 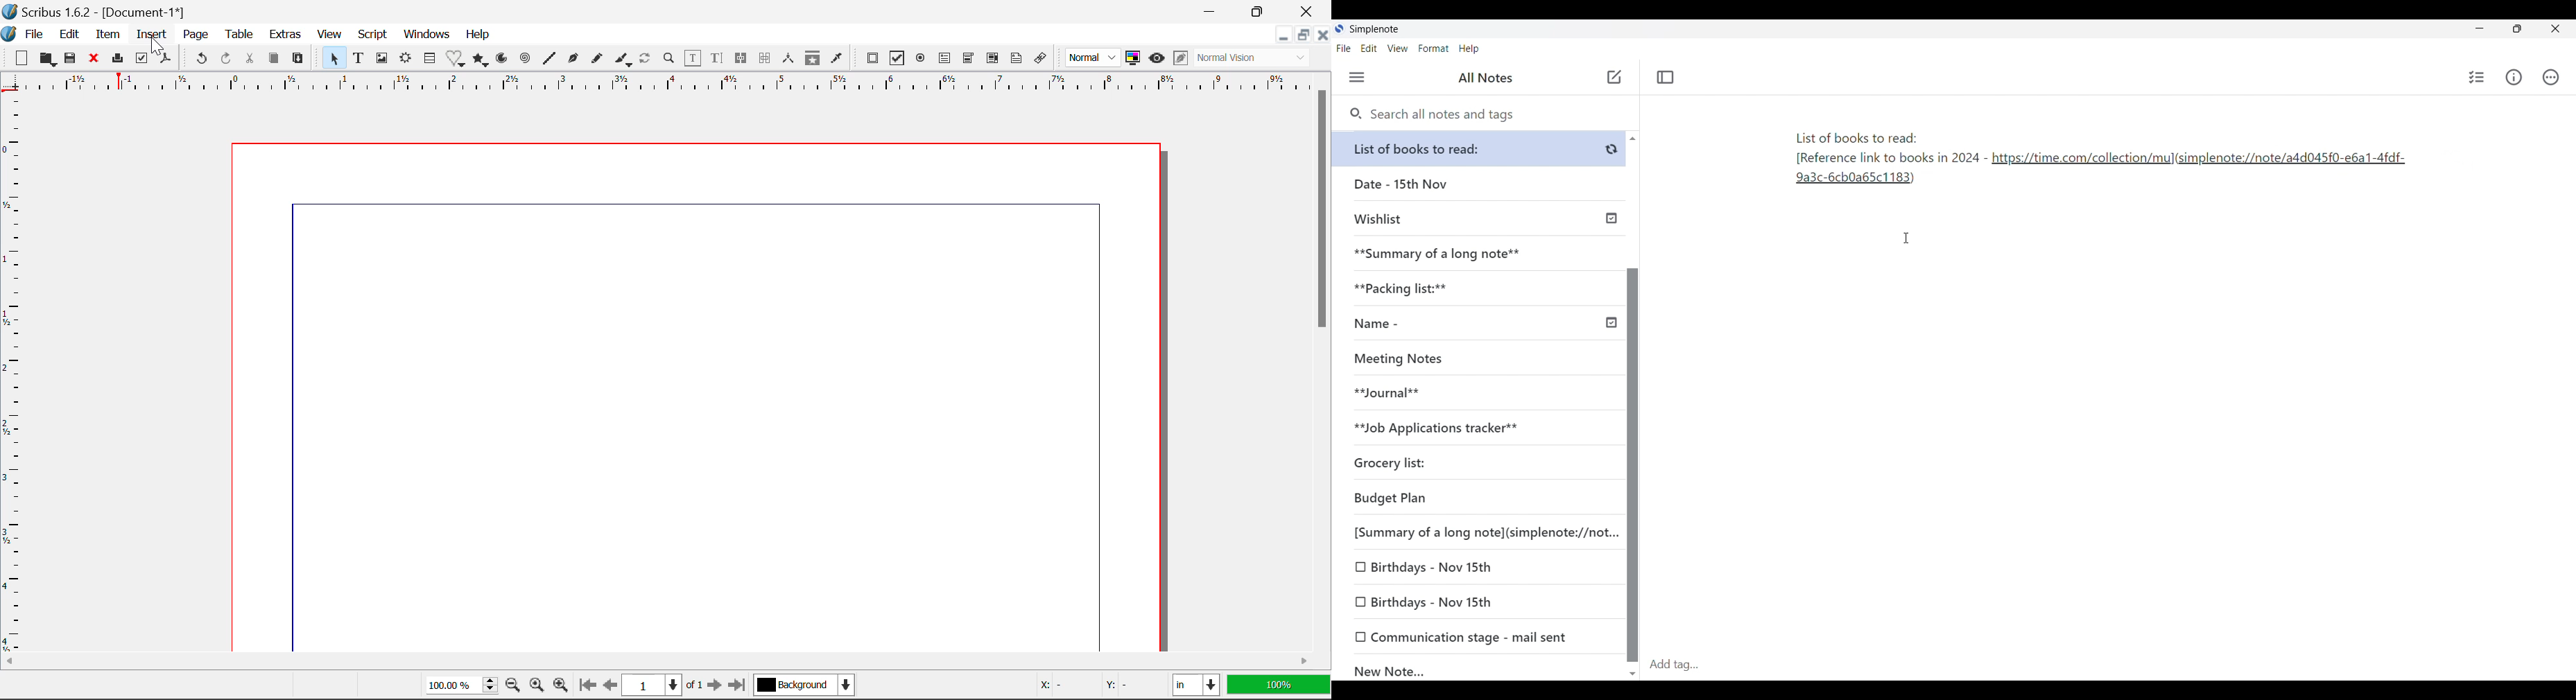 What do you see at coordinates (526, 59) in the screenshot?
I see `Spiral` at bounding box center [526, 59].